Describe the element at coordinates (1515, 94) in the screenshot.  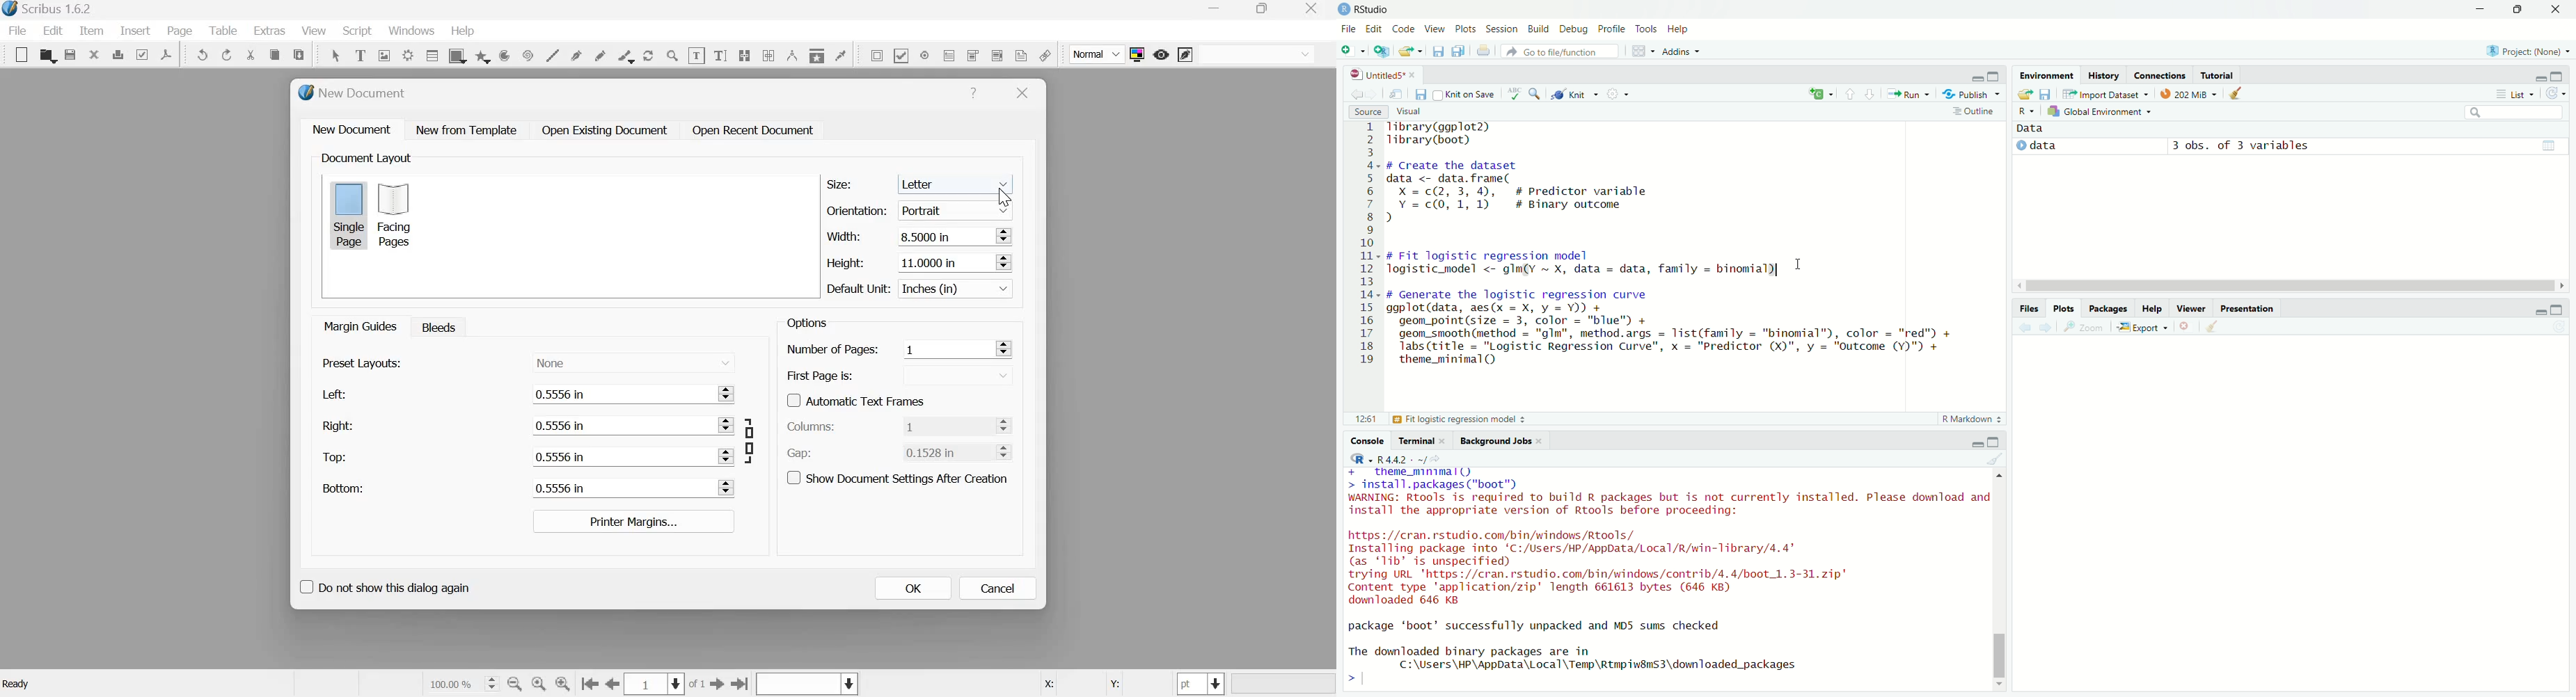
I see `Check spelling in the document` at that location.